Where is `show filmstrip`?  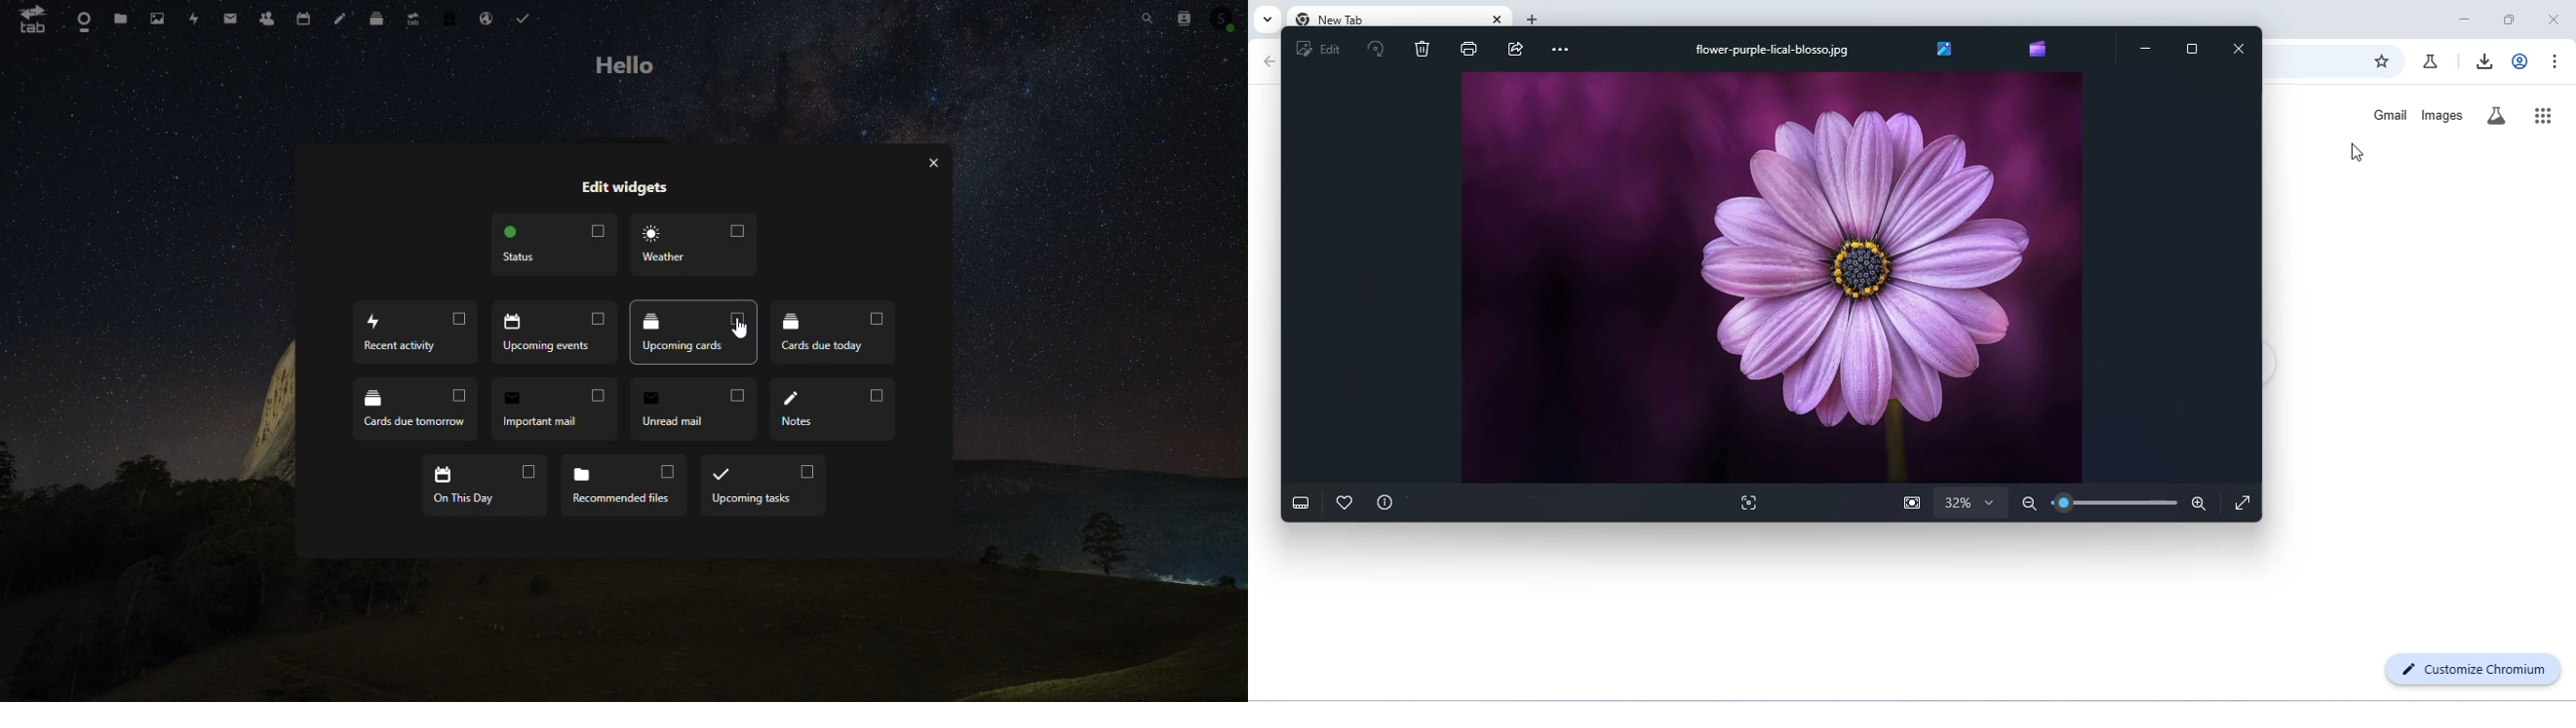
show filmstrip is located at coordinates (1302, 502).